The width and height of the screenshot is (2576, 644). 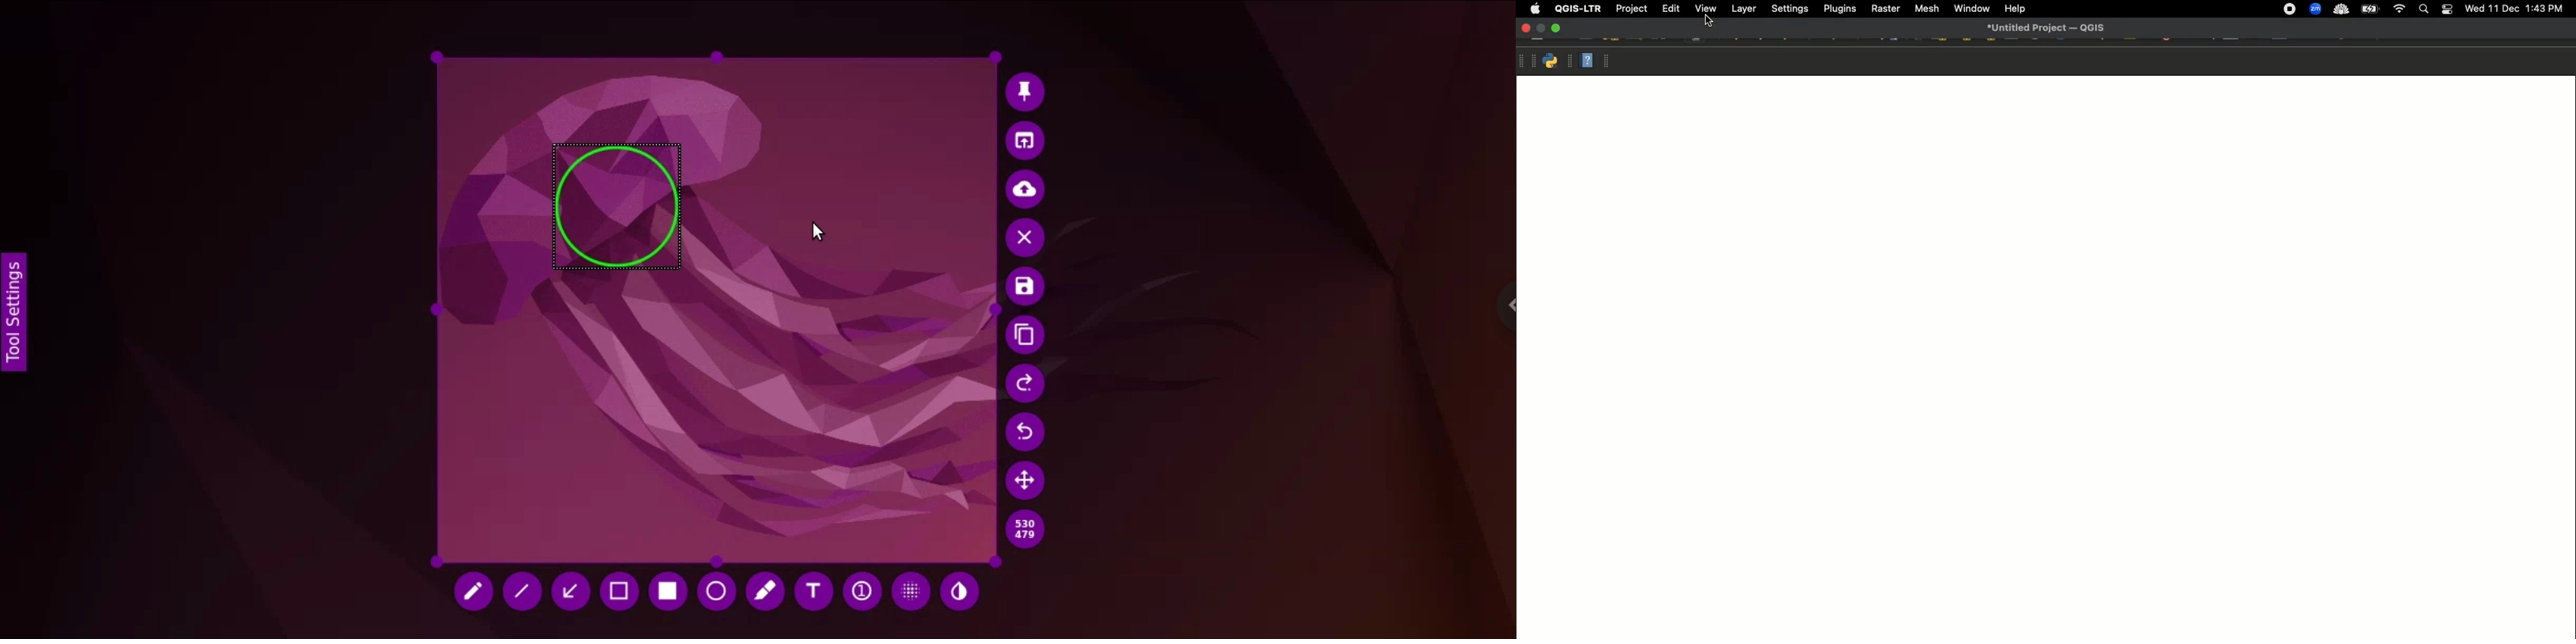 What do you see at coordinates (766, 591) in the screenshot?
I see `marker` at bounding box center [766, 591].